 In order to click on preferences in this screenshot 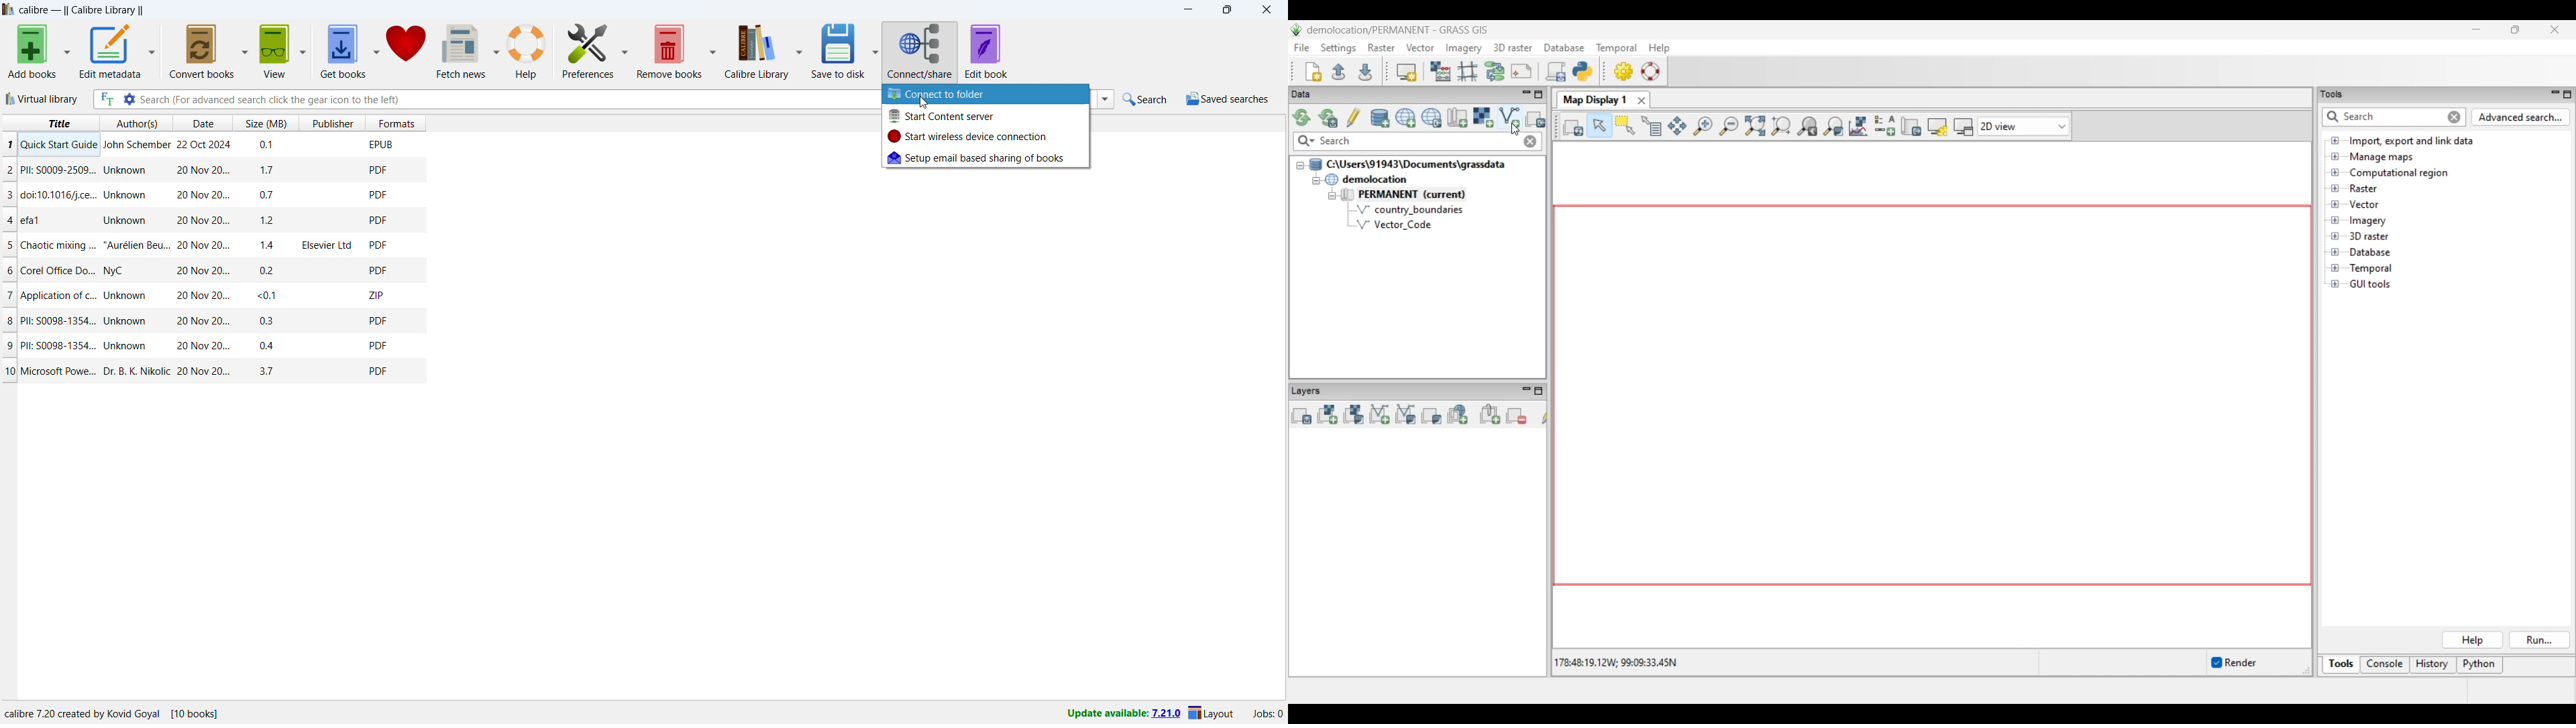, I will do `click(588, 50)`.